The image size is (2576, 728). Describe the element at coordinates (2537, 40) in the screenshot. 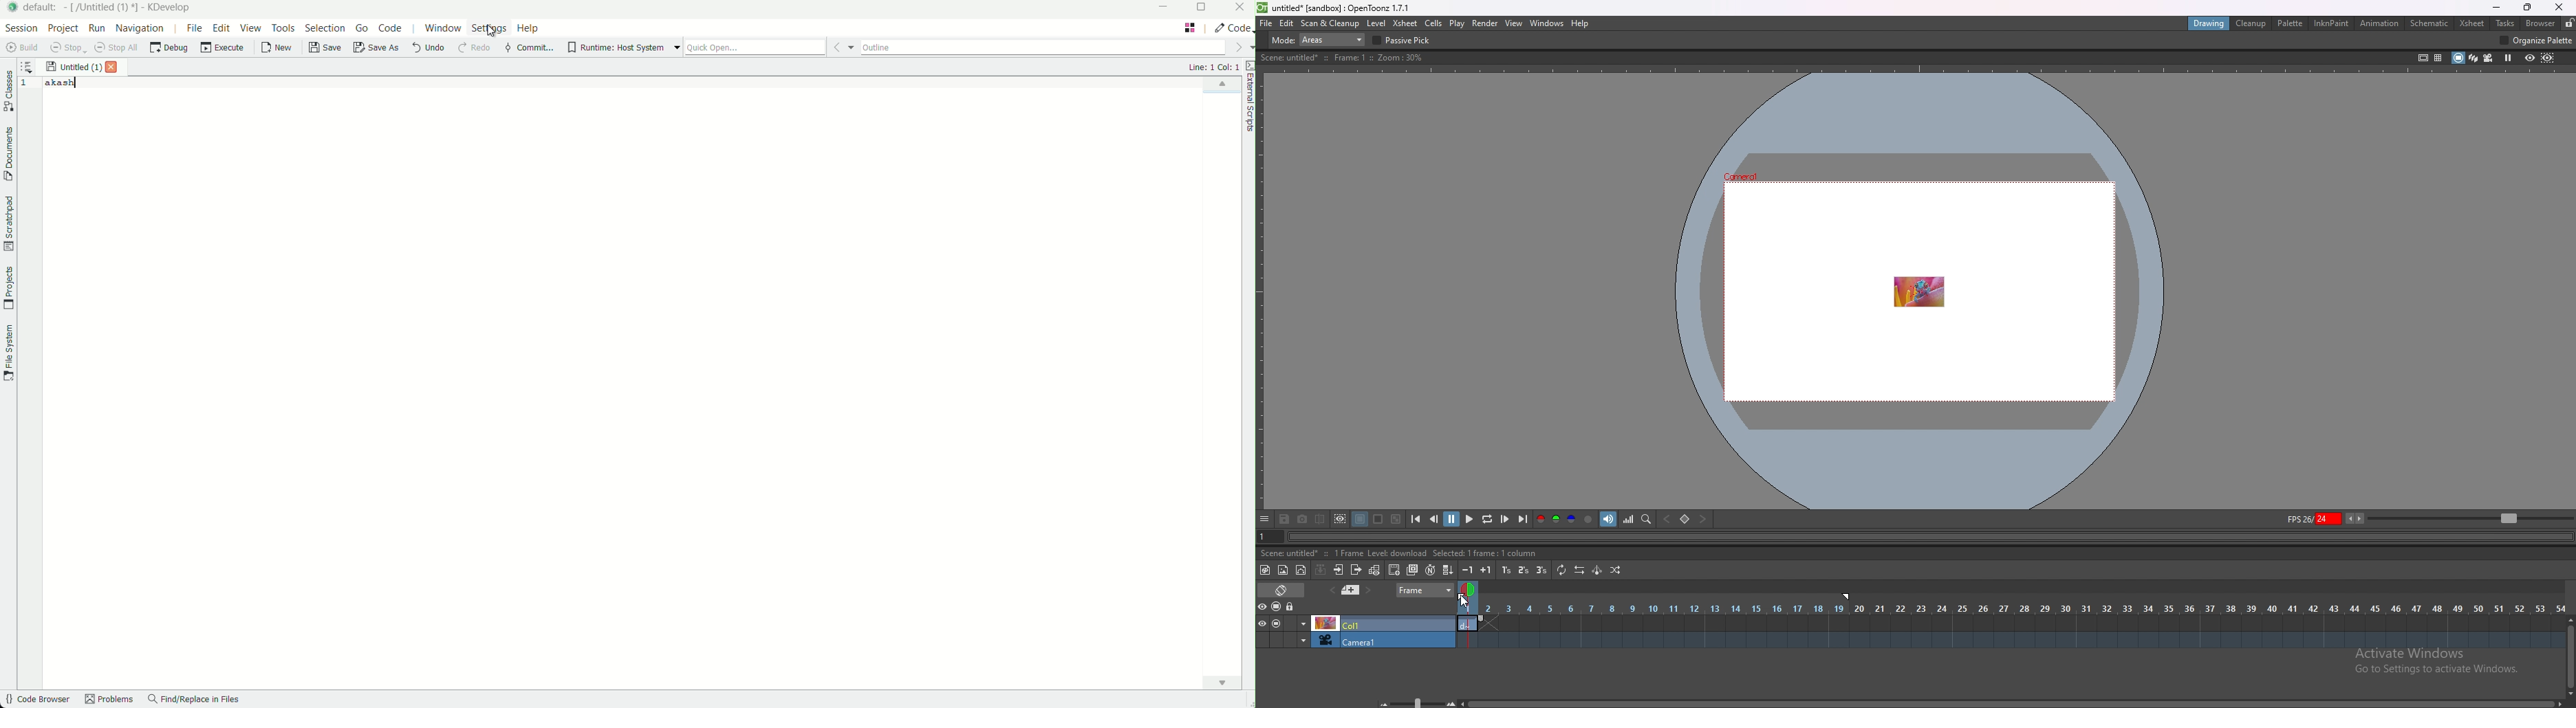

I see `organize palette` at that location.